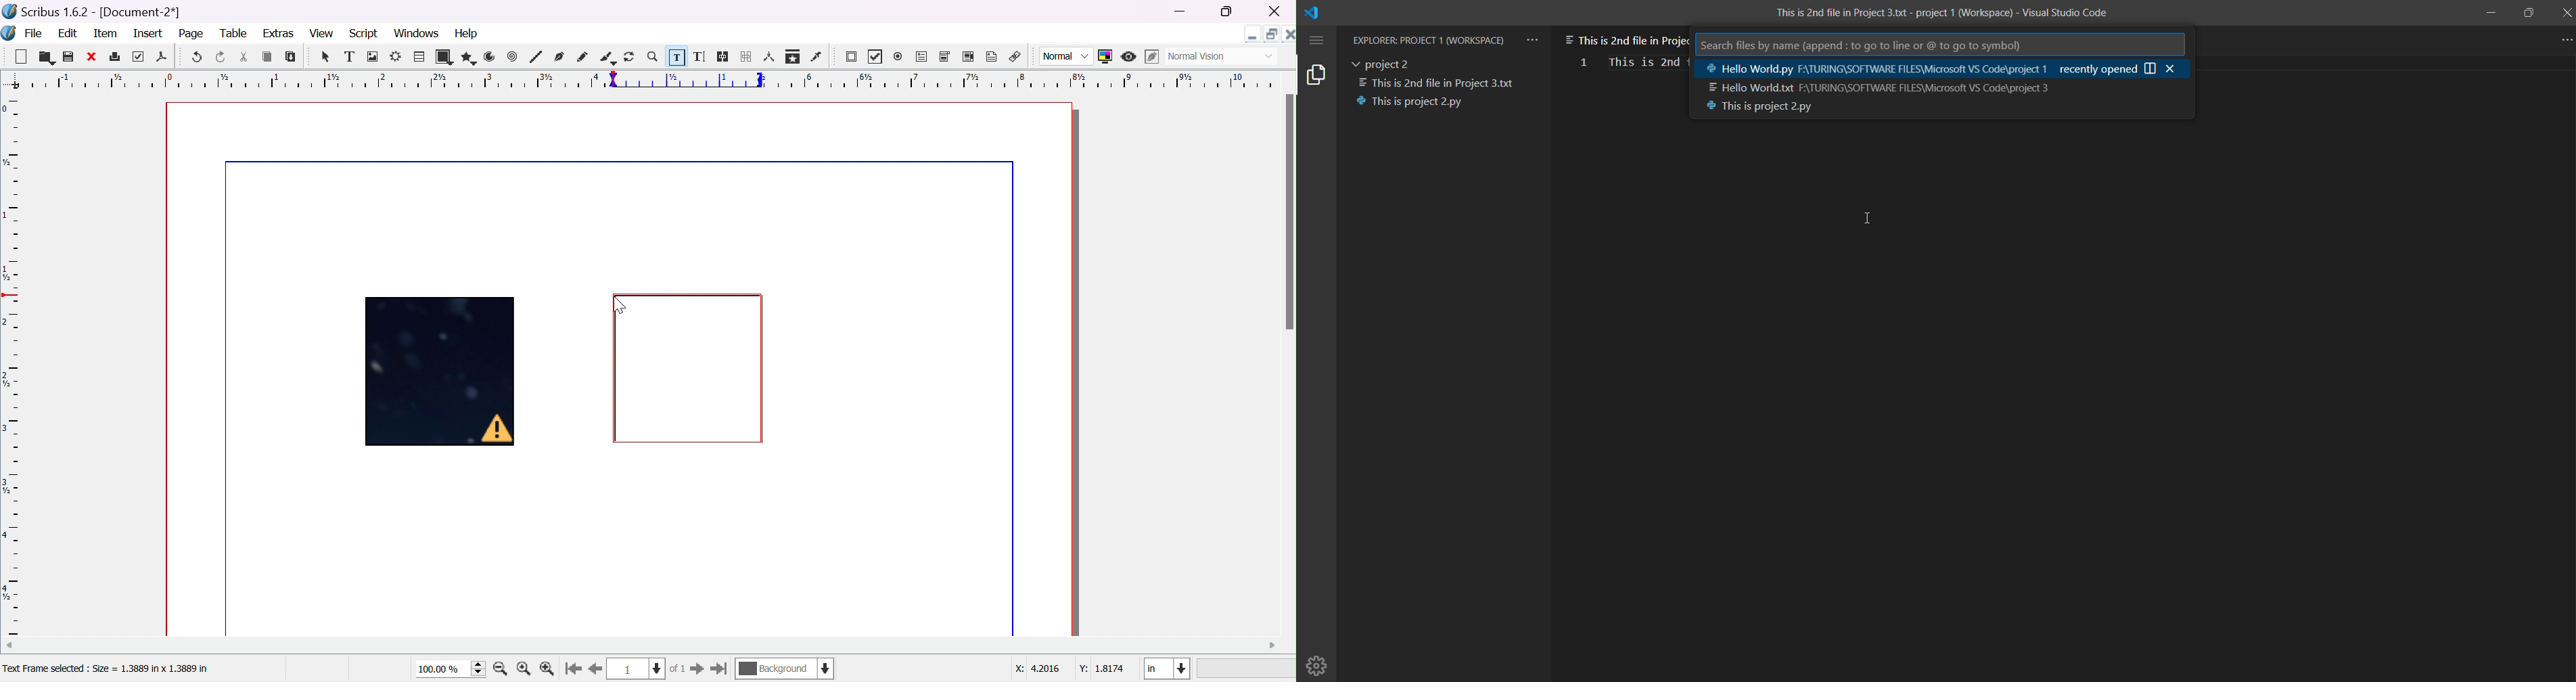  I want to click on go to next page, so click(696, 668).